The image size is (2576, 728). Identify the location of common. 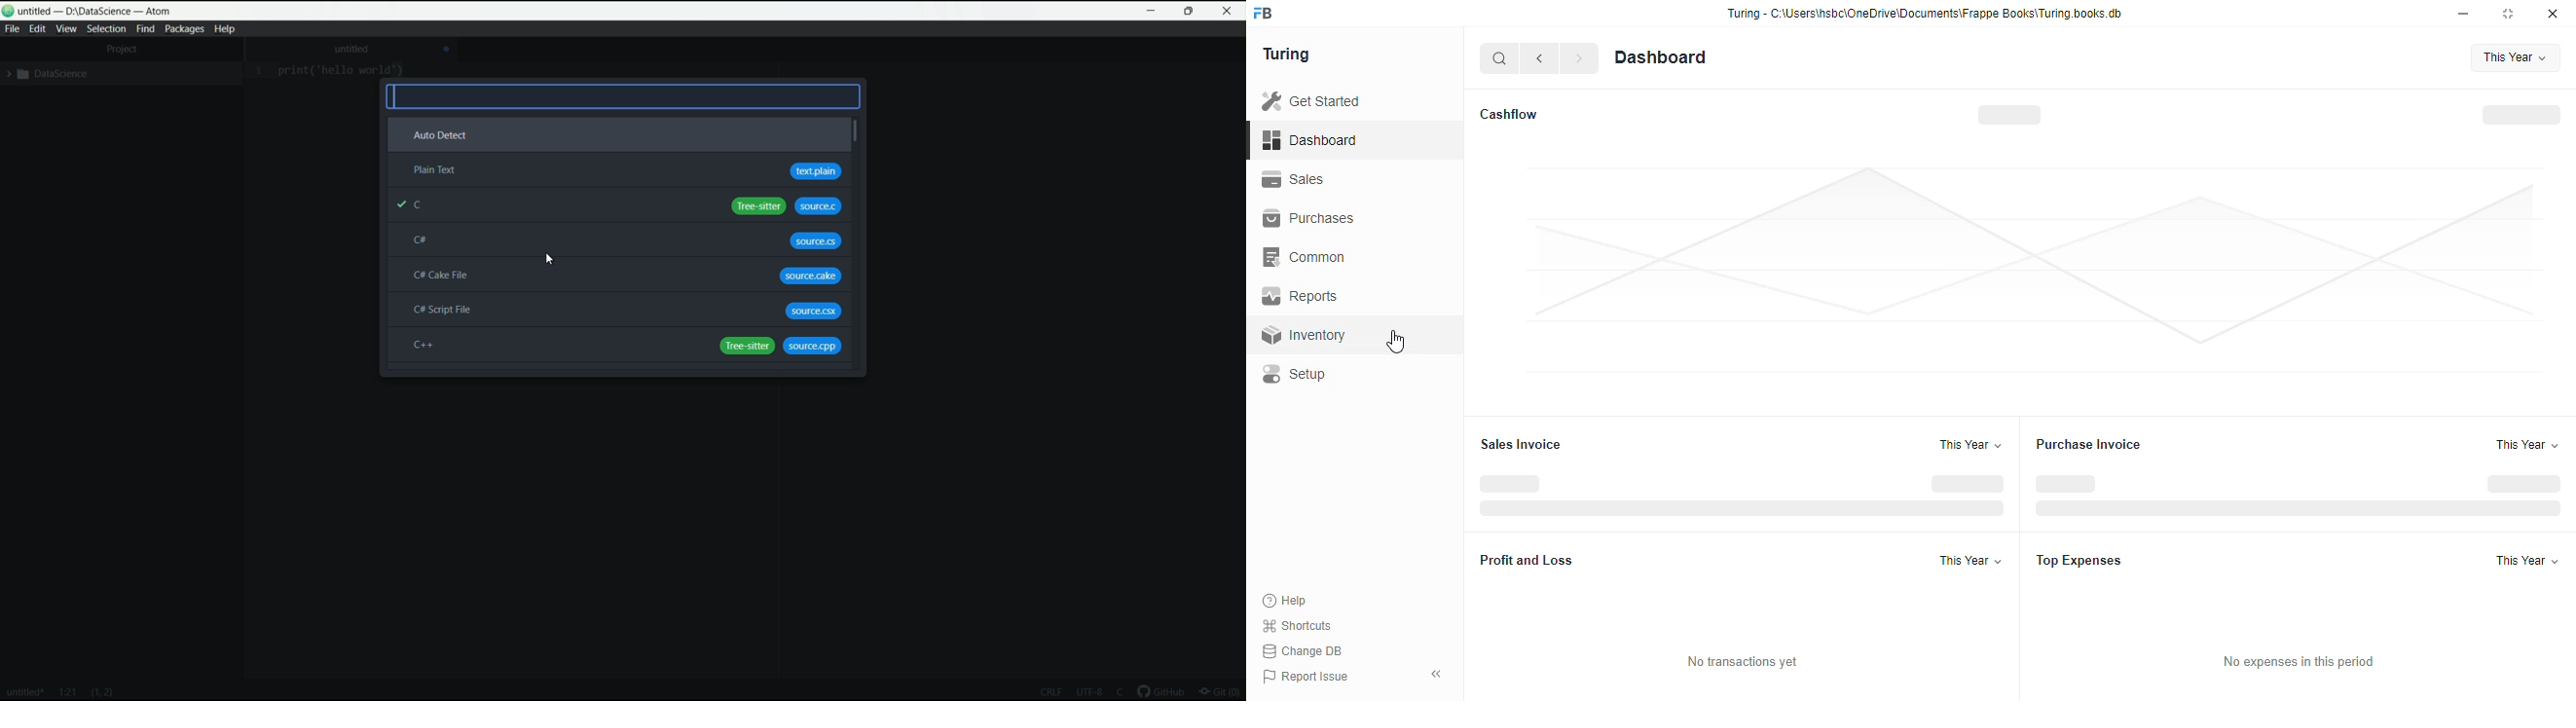
(1306, 257).